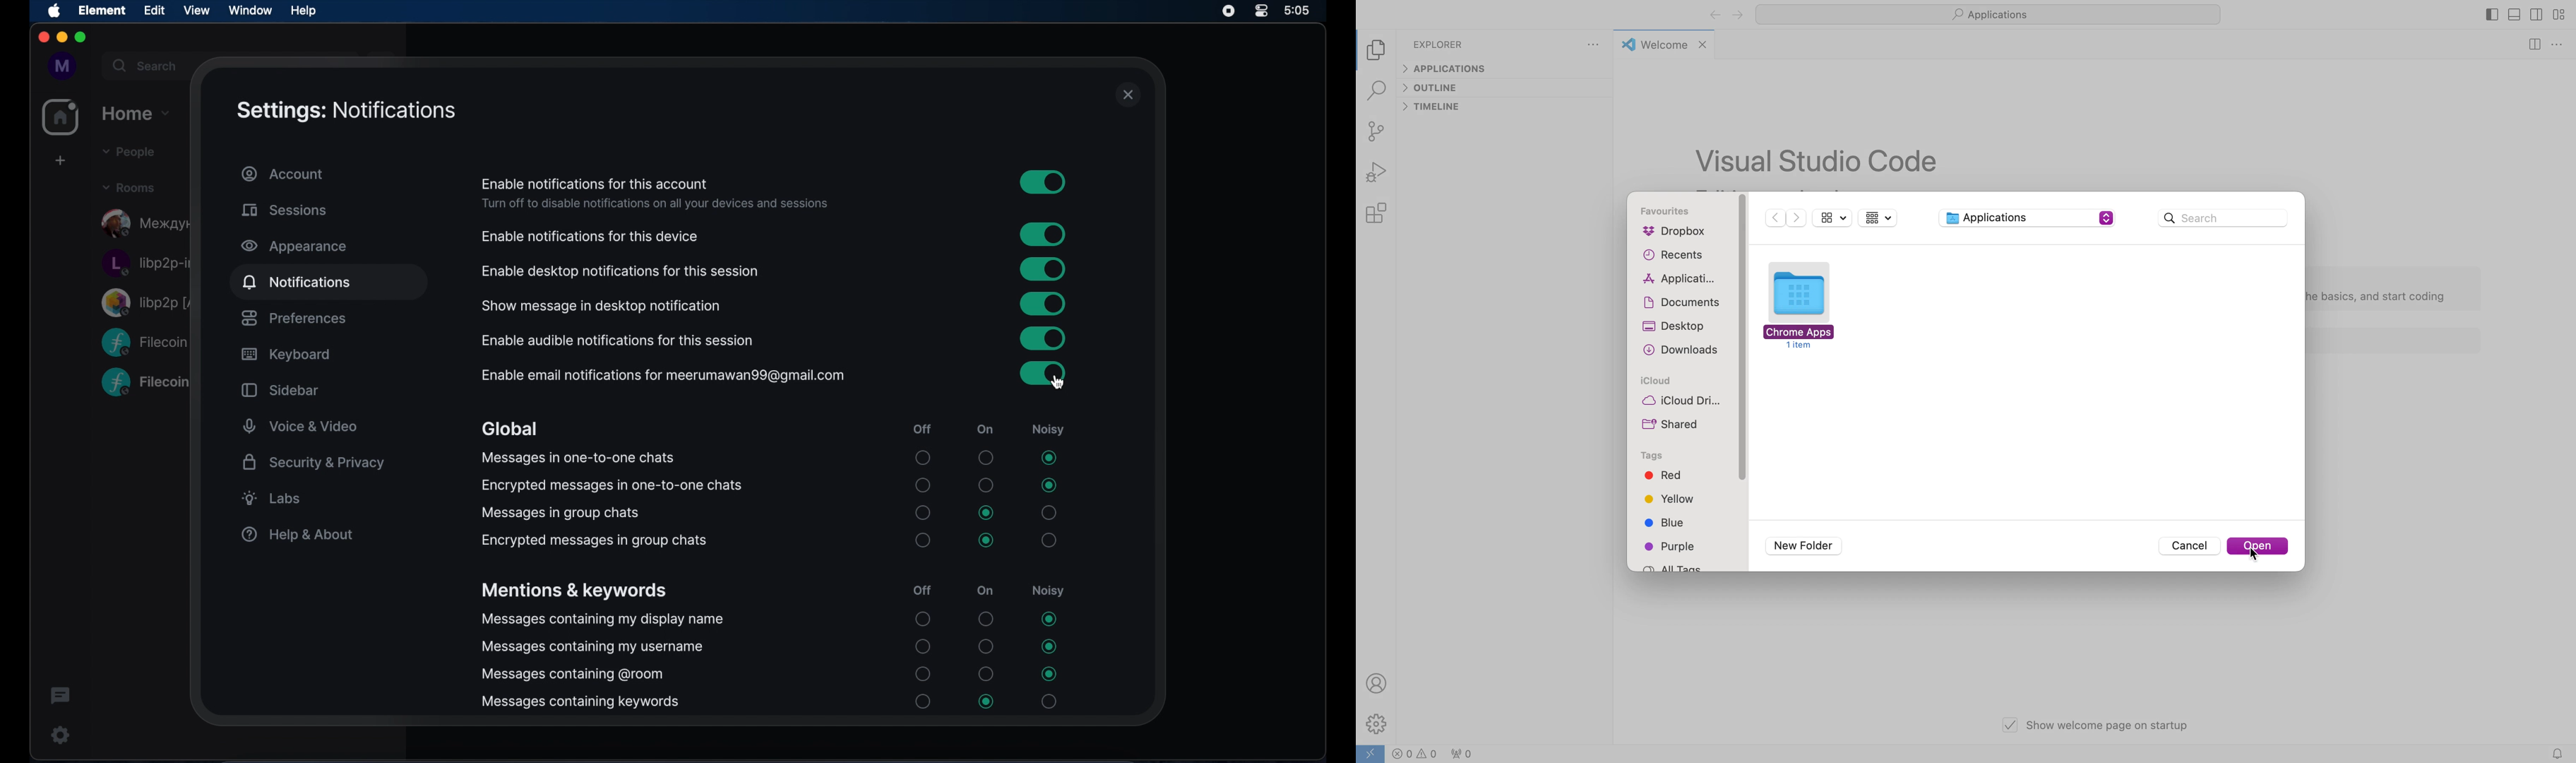 This screenshot has width=2576, height=784. What do you see at coordinates (61, 117) in the screenshot?
I see `home` at bounding box center [61, 117].